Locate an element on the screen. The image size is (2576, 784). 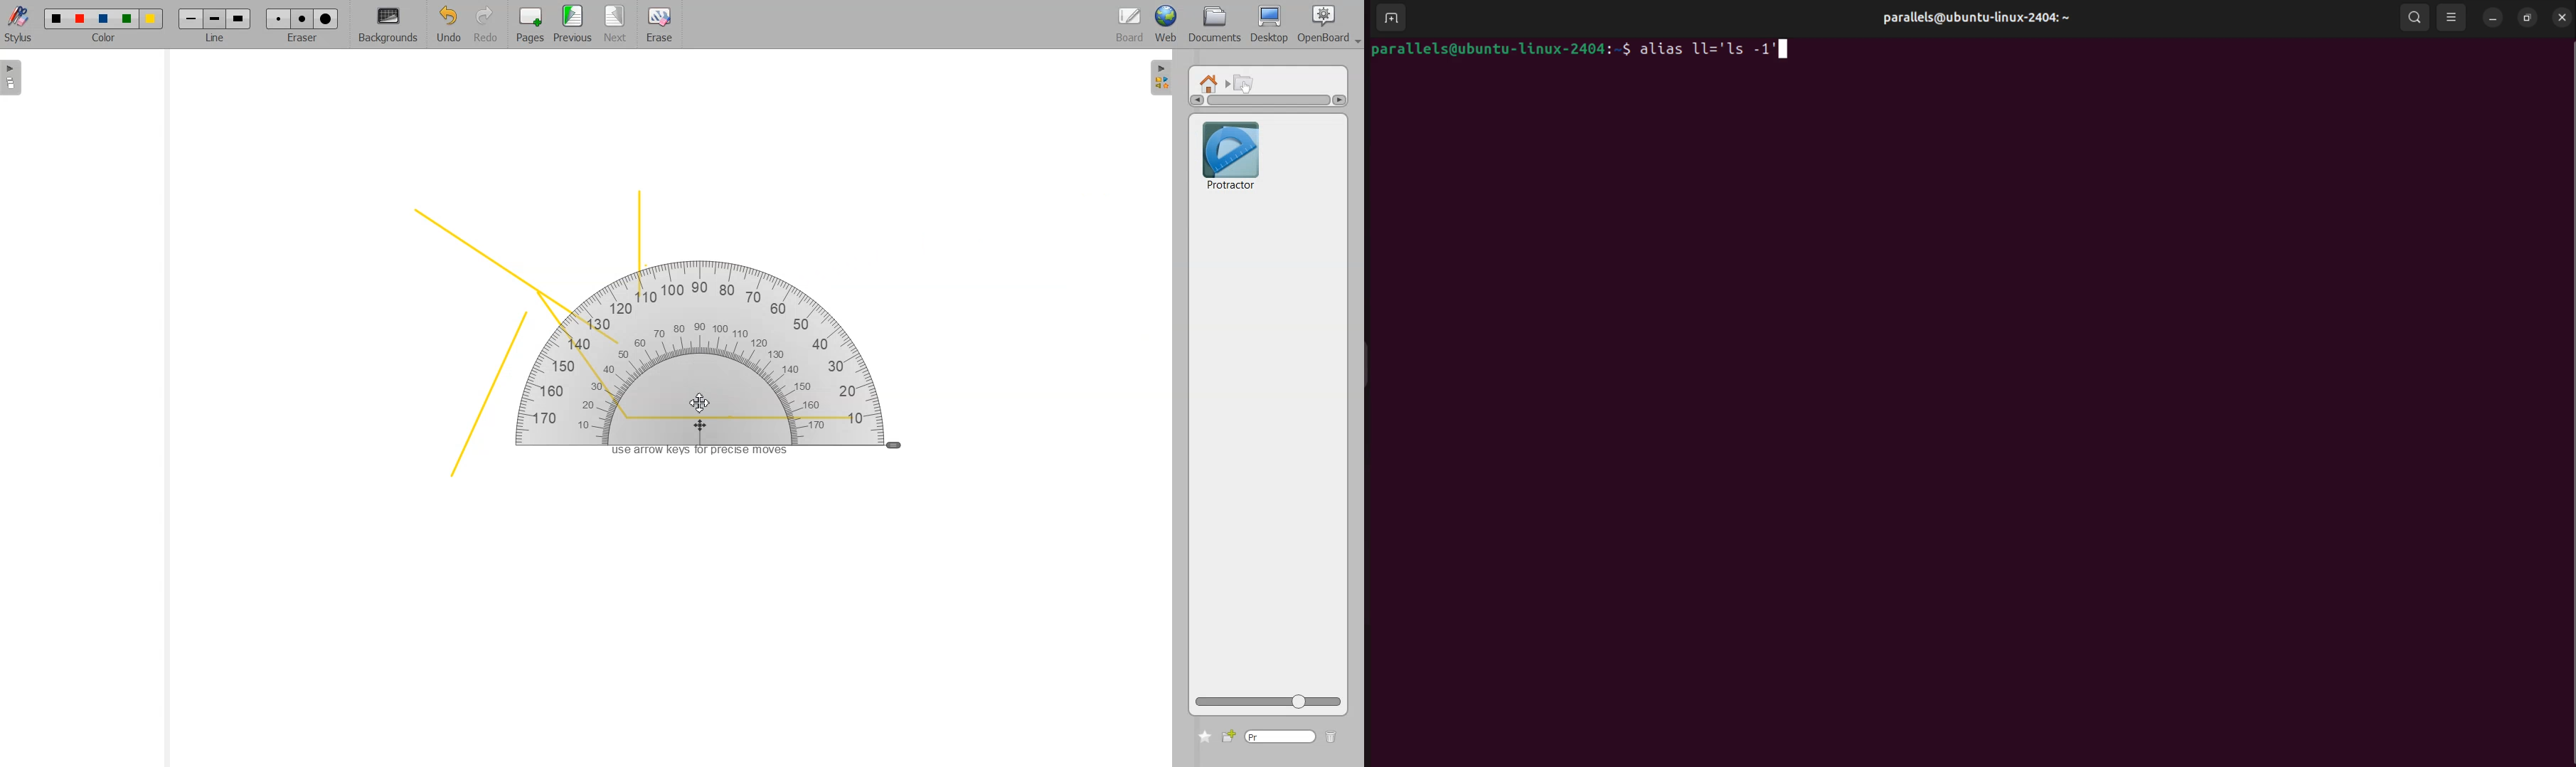
Undo is located at coordinates (446, 26).